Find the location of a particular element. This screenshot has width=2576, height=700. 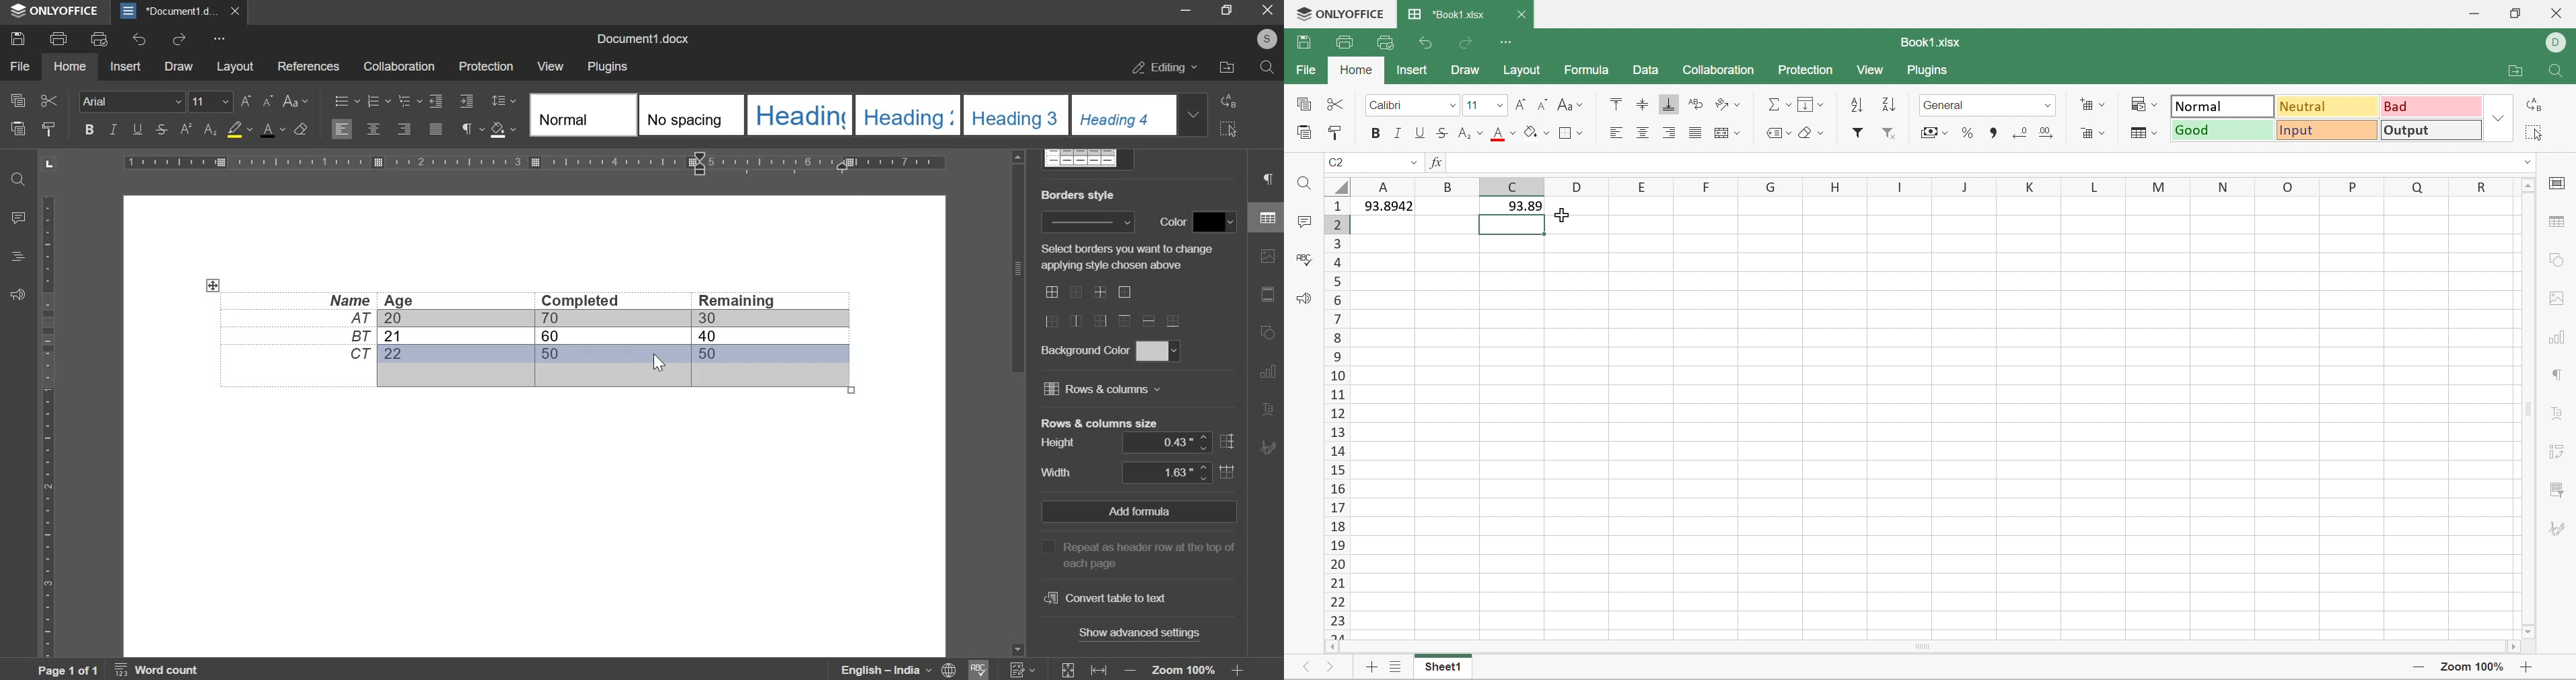

Drop Down is located at coordinates (1499, 104).